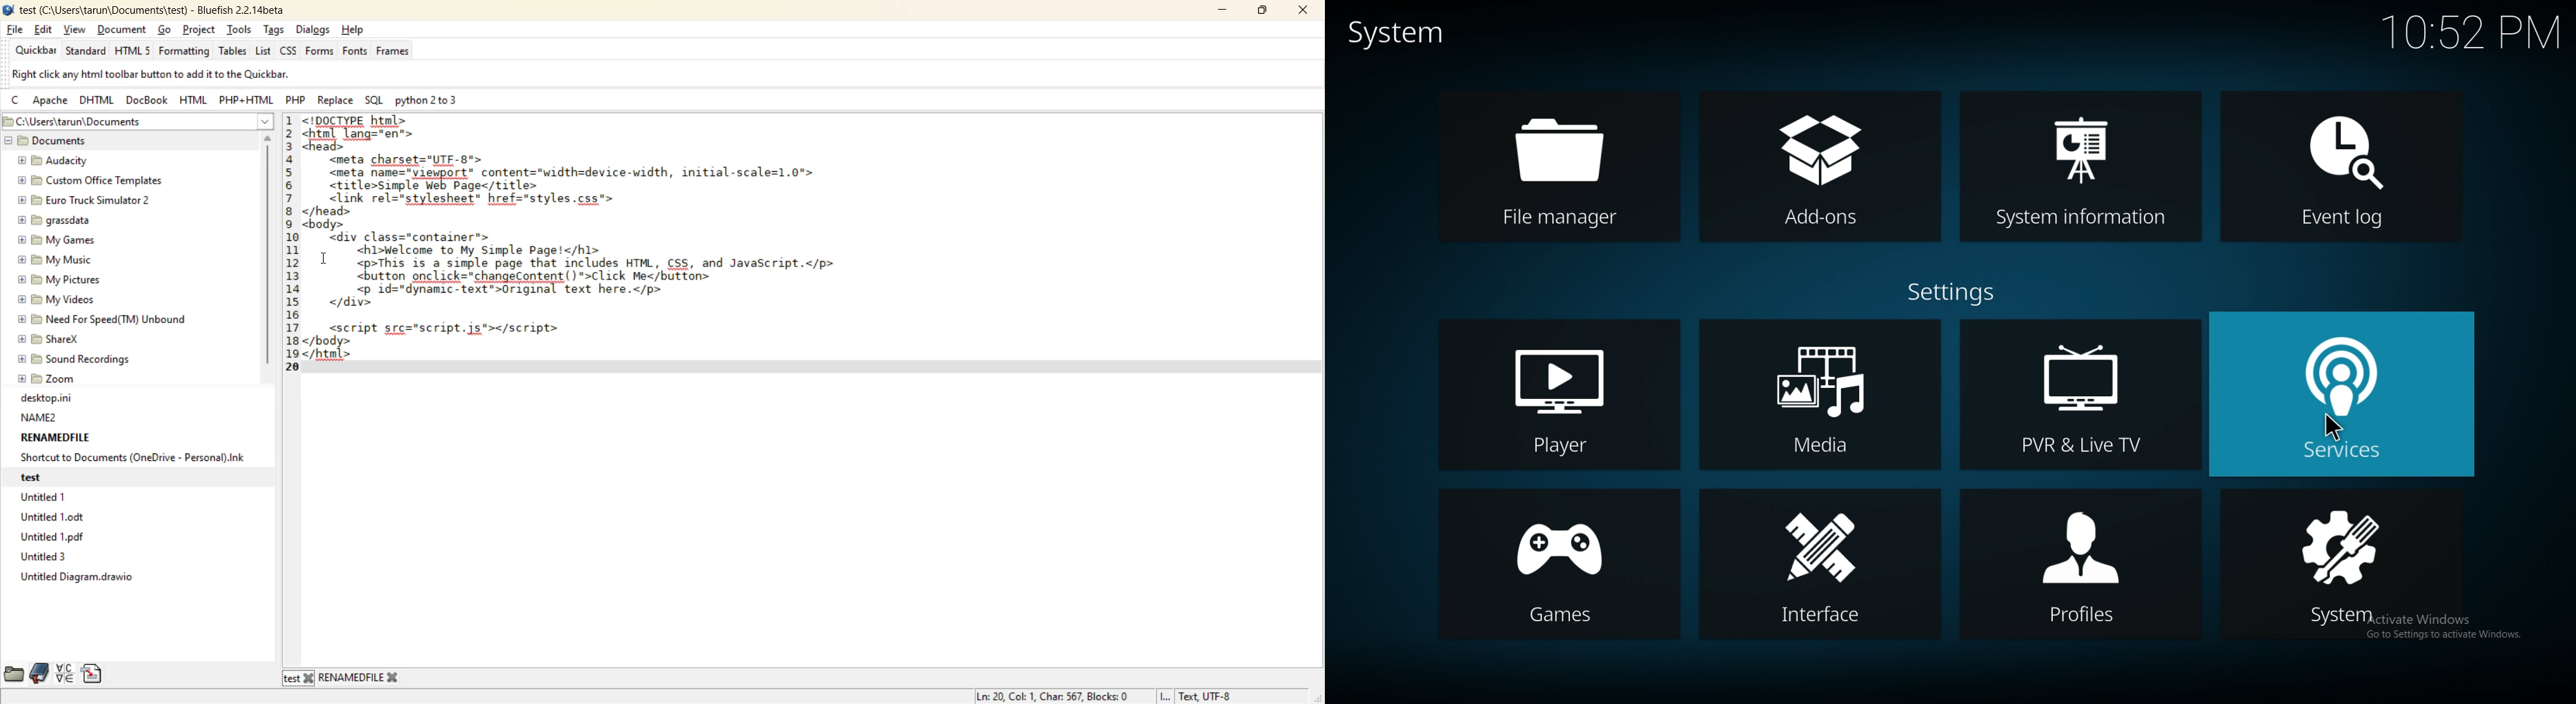 This screenshot has width=2576, height=728. I want to click on list, so click(264, 53).